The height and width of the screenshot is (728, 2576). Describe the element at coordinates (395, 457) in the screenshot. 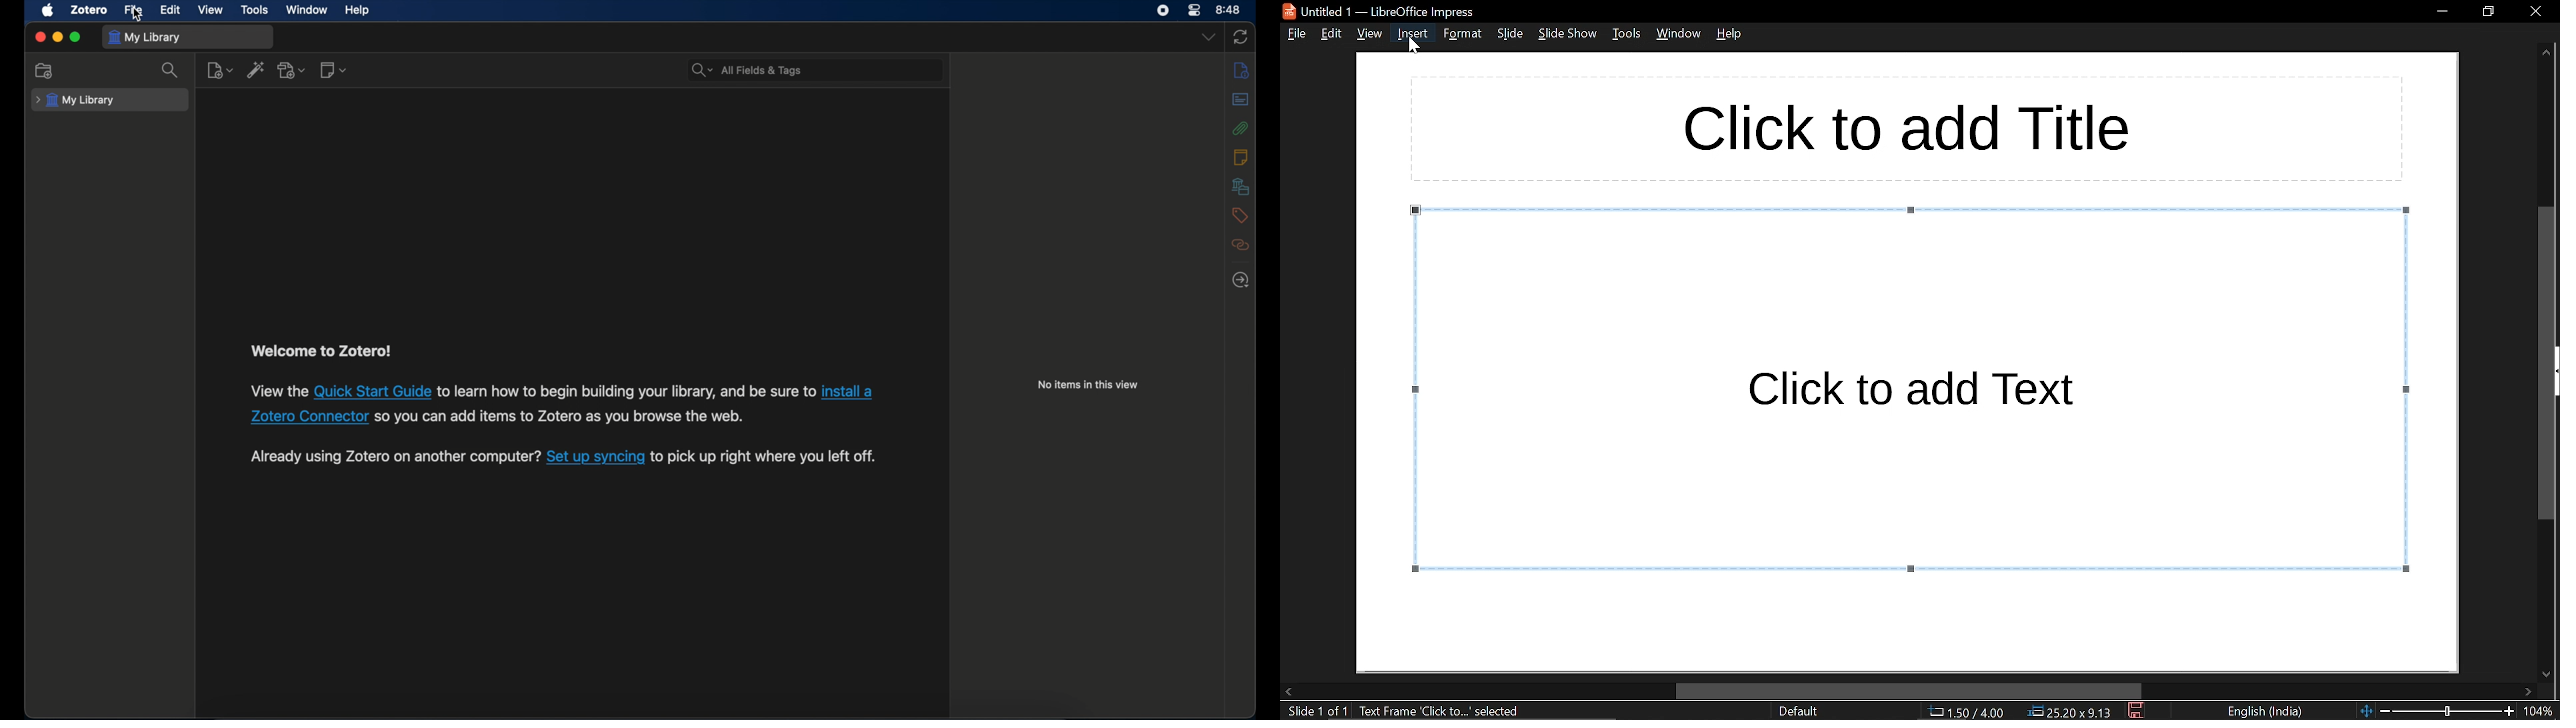

I see `software information` at that location.